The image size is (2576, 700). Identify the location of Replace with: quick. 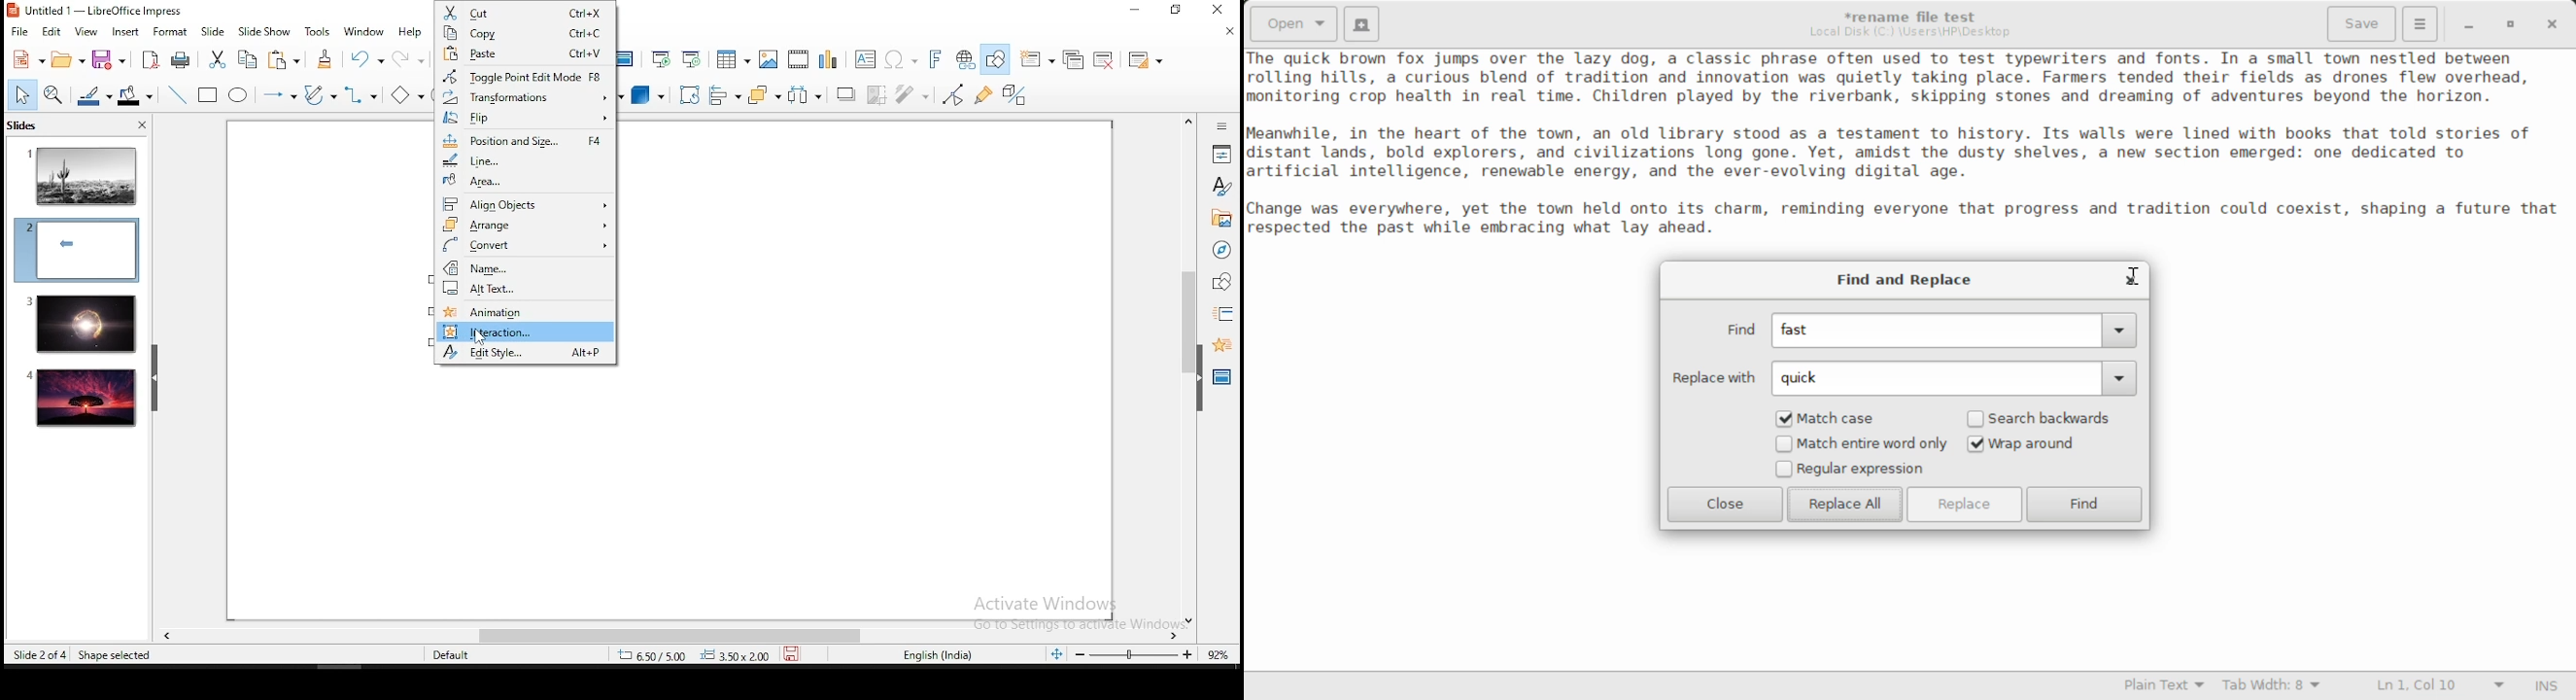
(1902, 378).